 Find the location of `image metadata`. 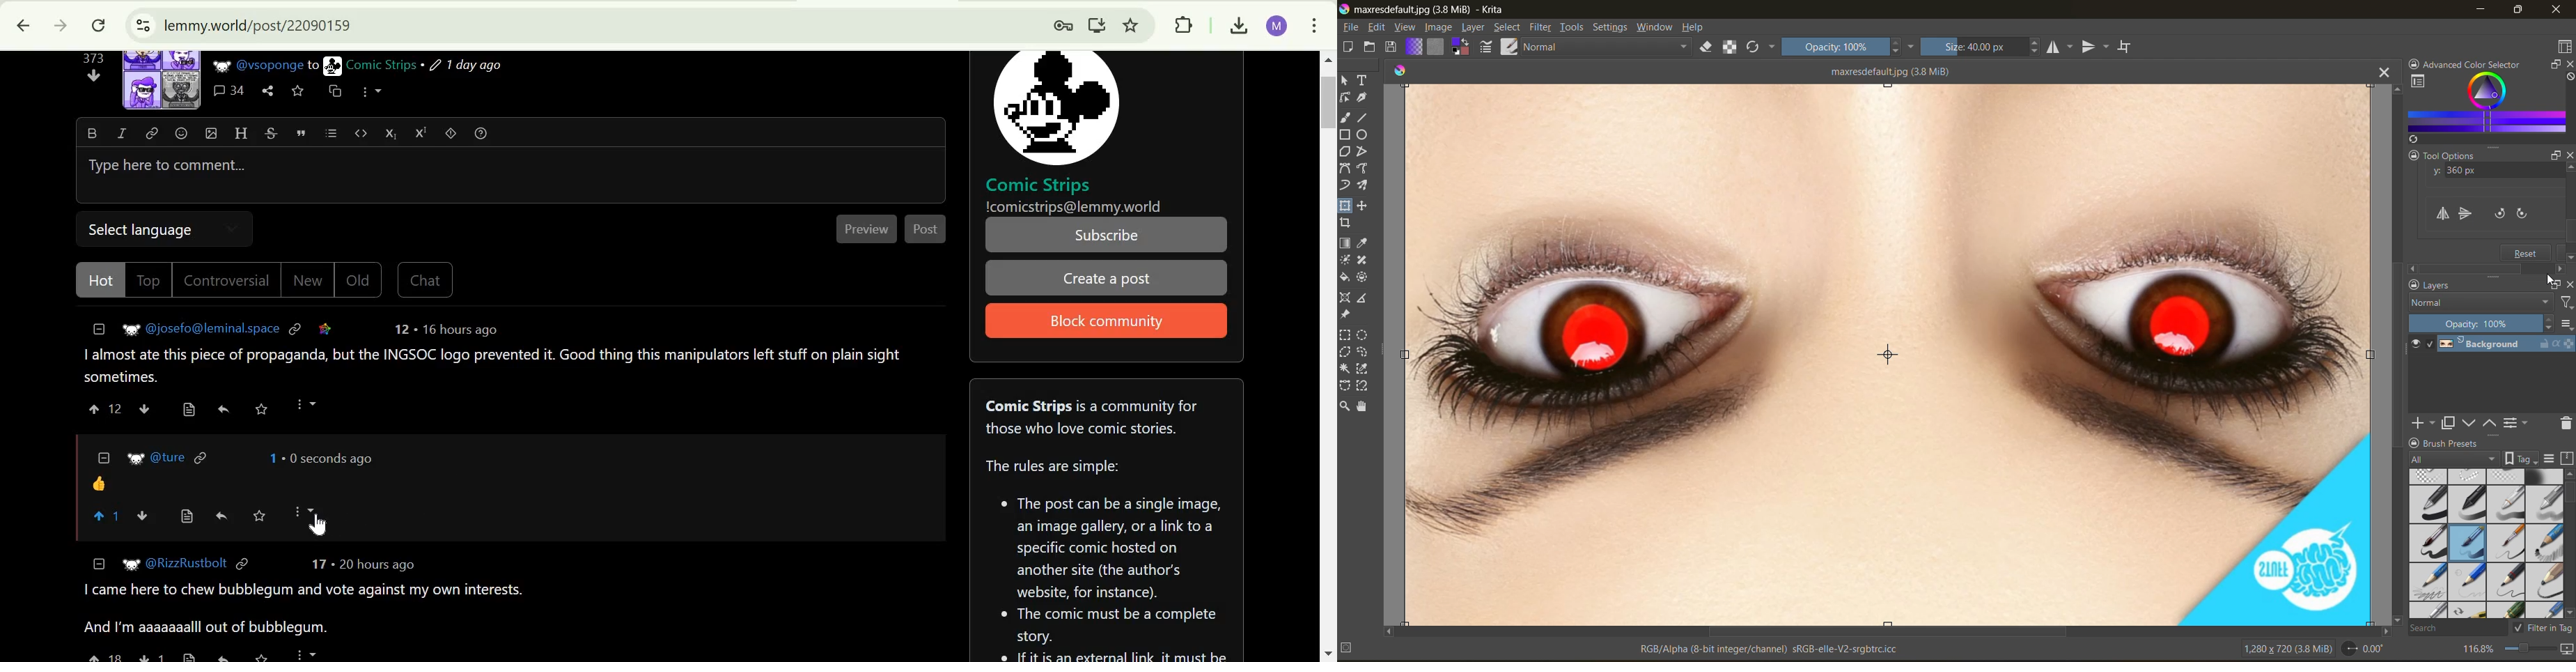

image metadata is located at coordinates (2287, 652).